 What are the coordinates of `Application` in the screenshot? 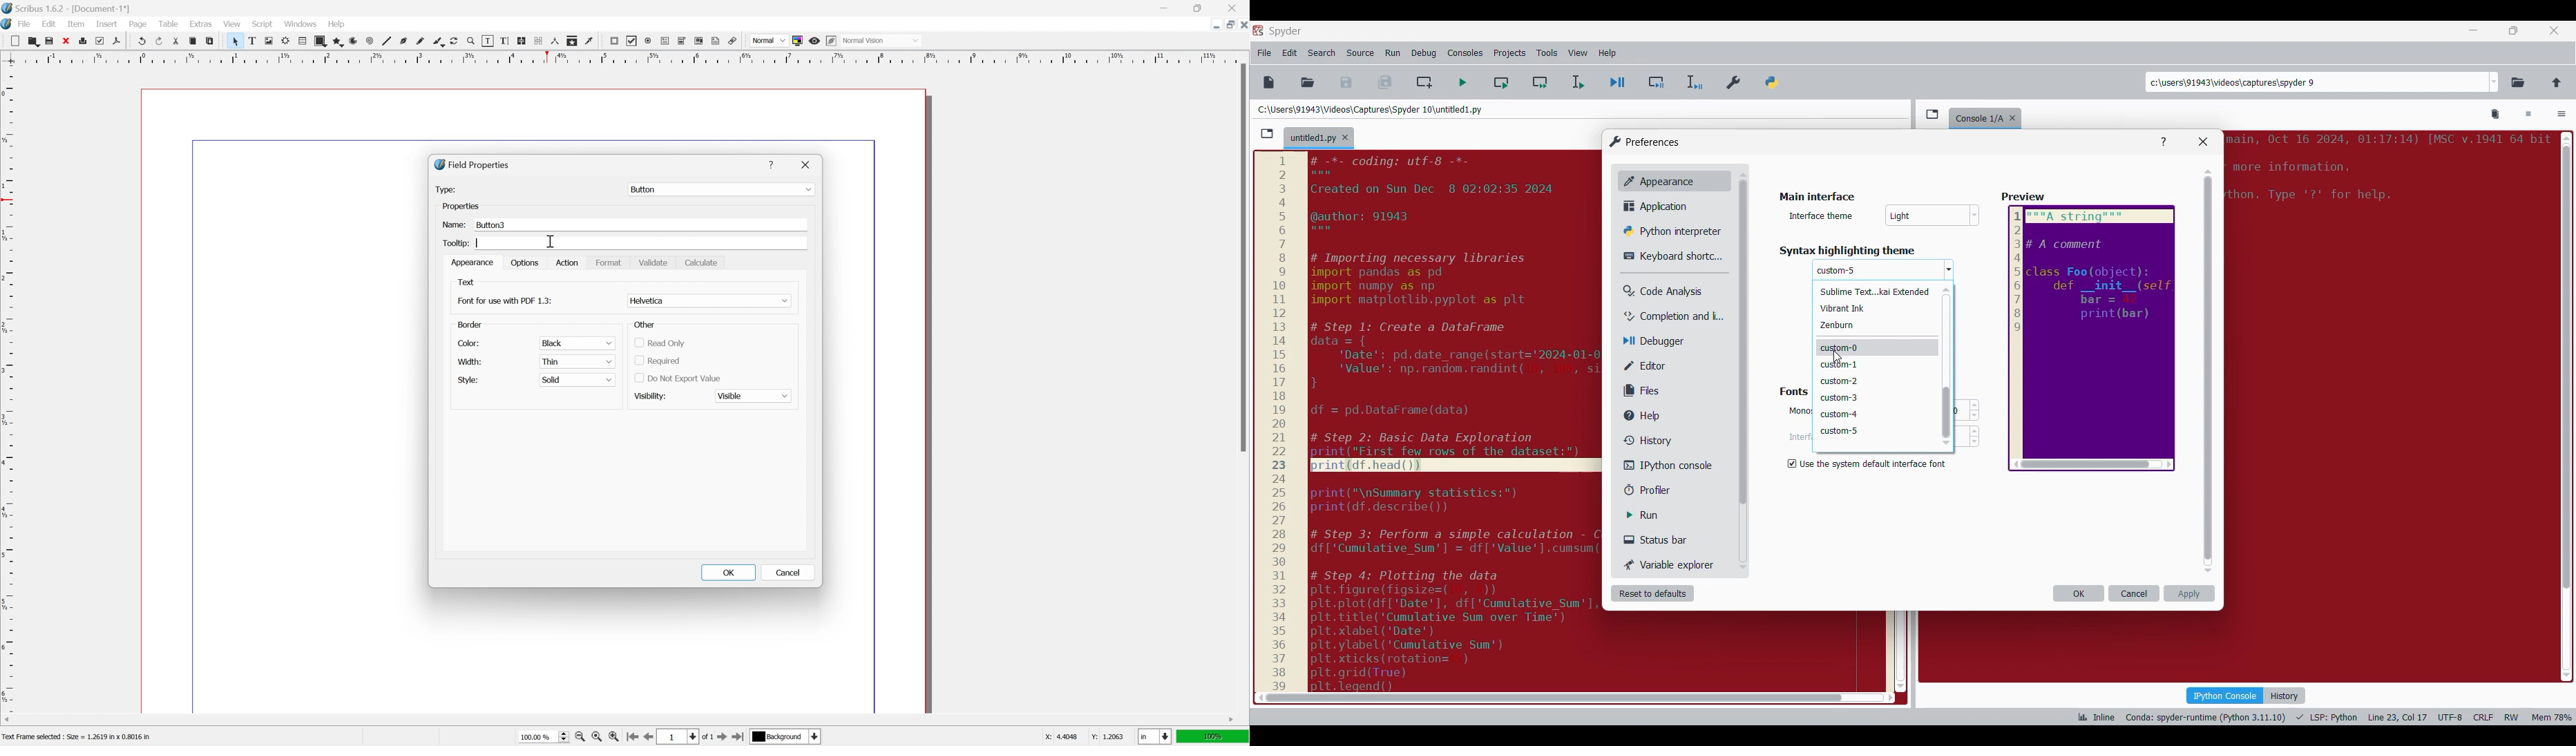 It's located at (1659, 206).